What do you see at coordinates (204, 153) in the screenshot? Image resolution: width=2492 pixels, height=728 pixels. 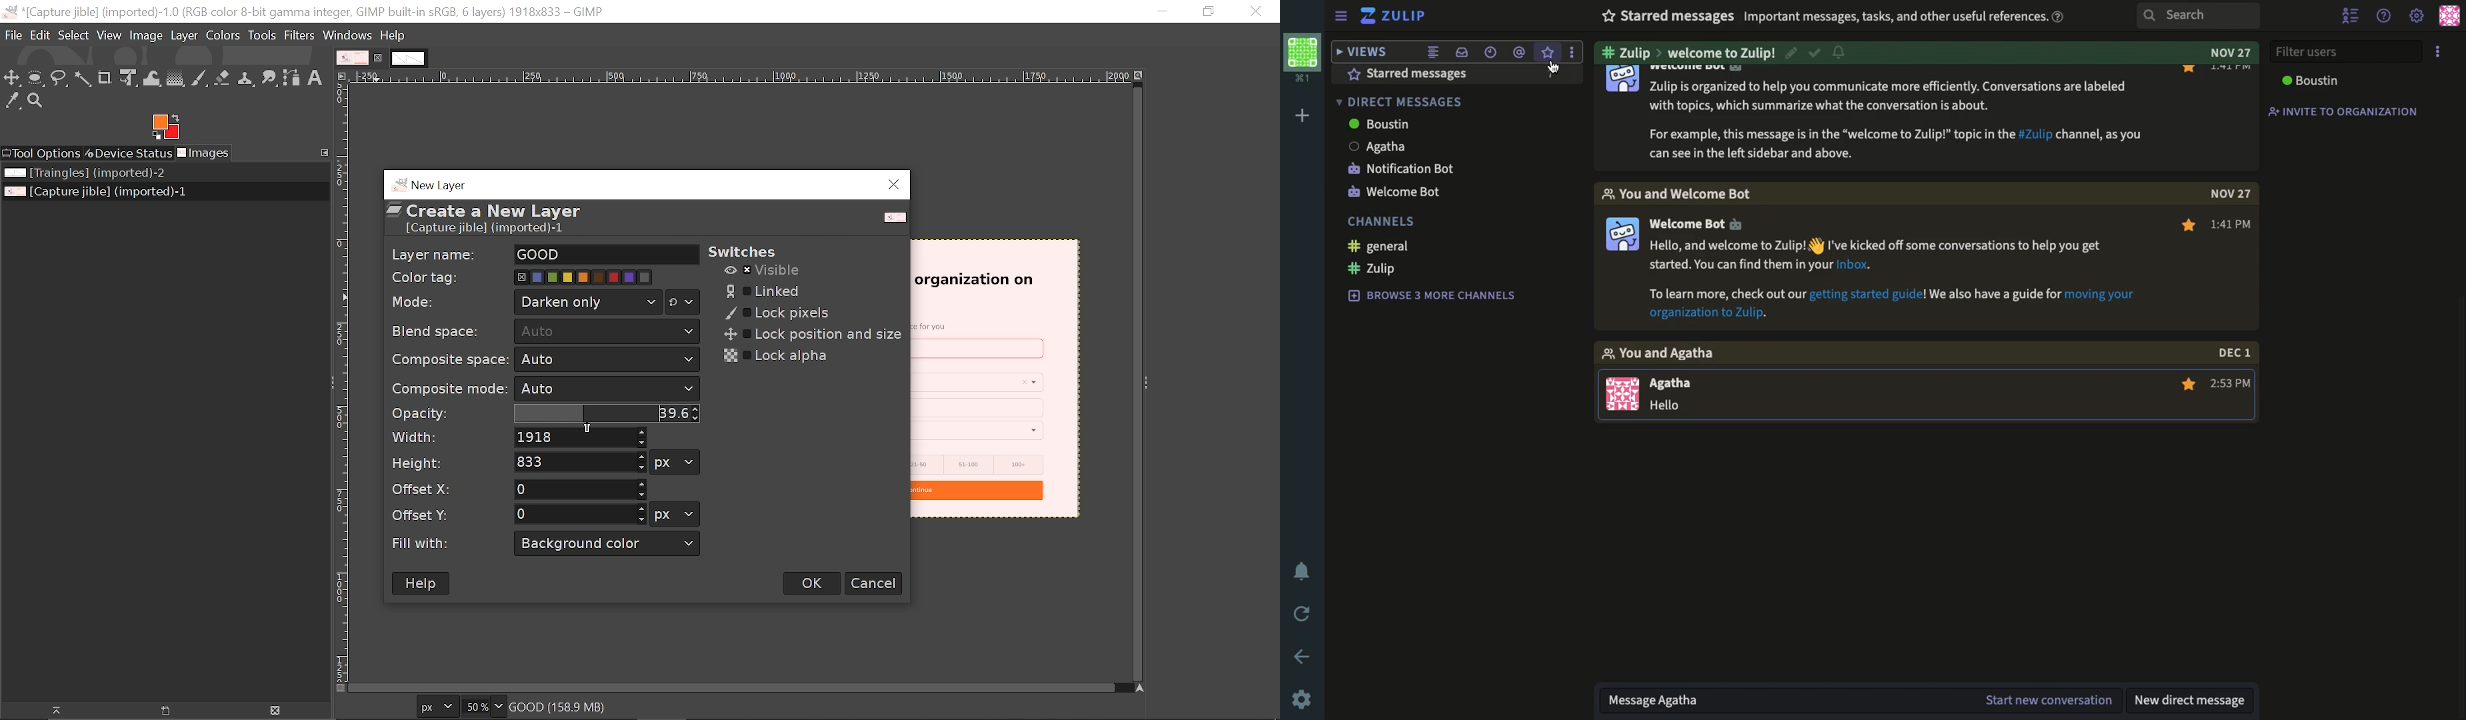 I see `Images` at bounding box center [204, 153].